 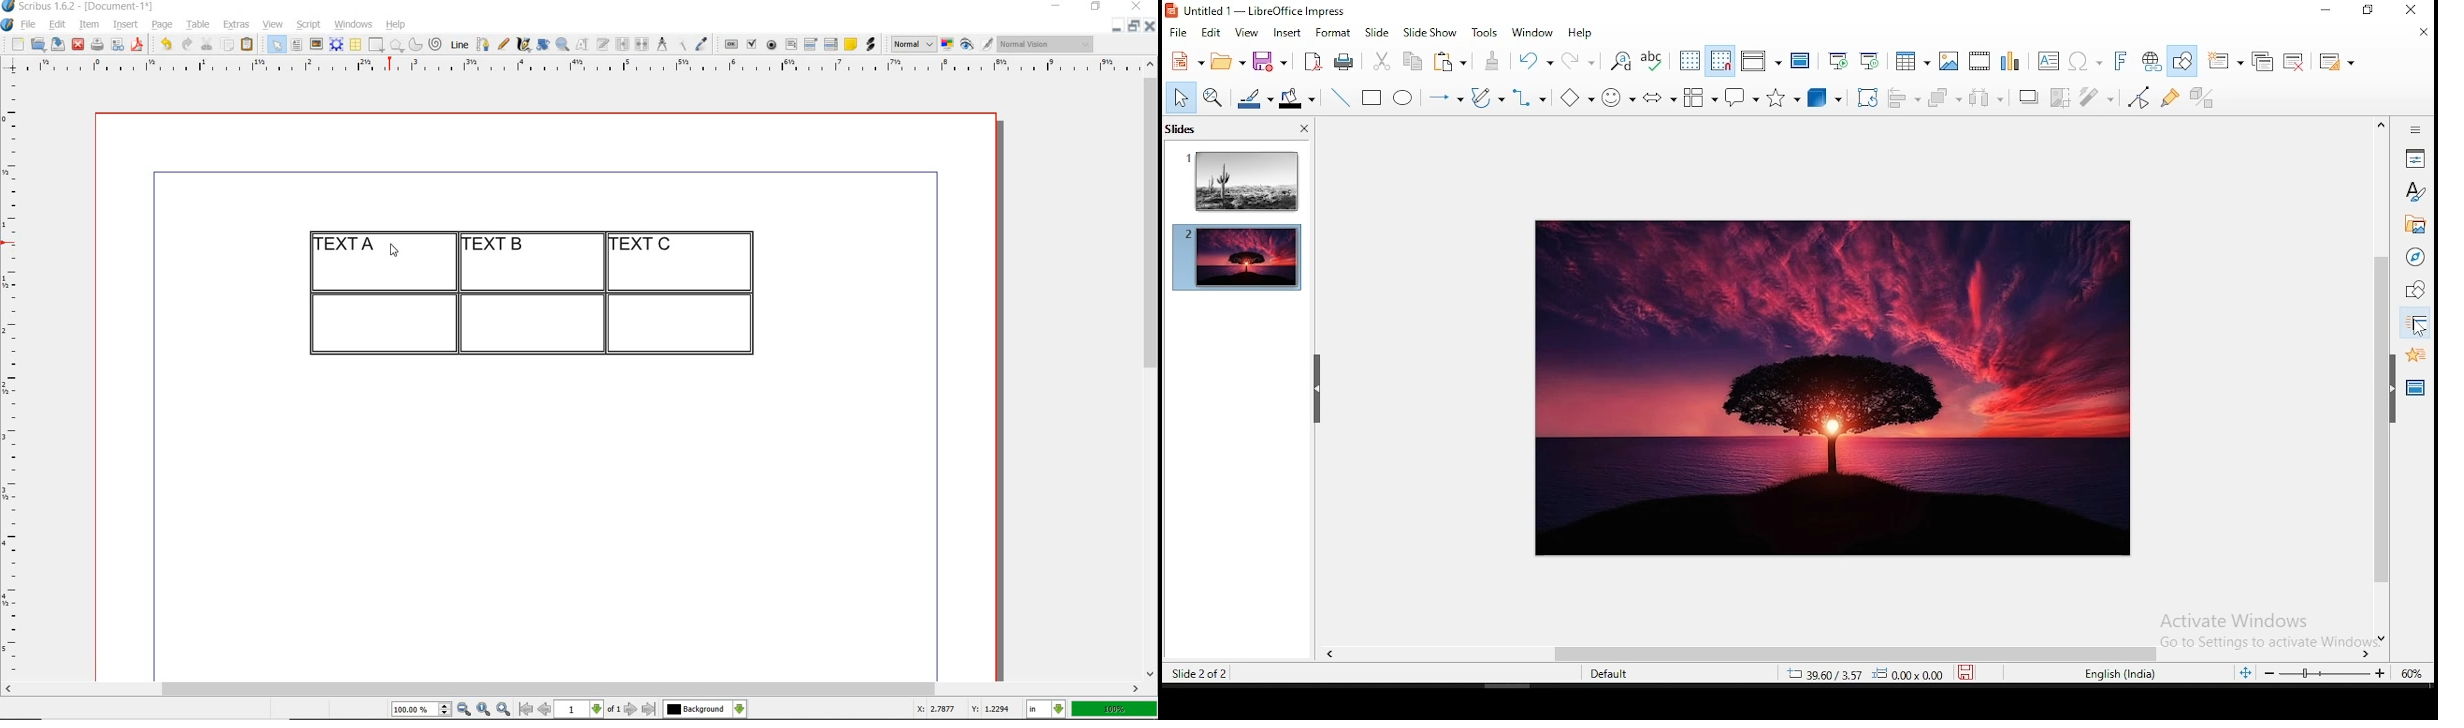 I want to click on sidebar settings, so click(x=2417, y=130).